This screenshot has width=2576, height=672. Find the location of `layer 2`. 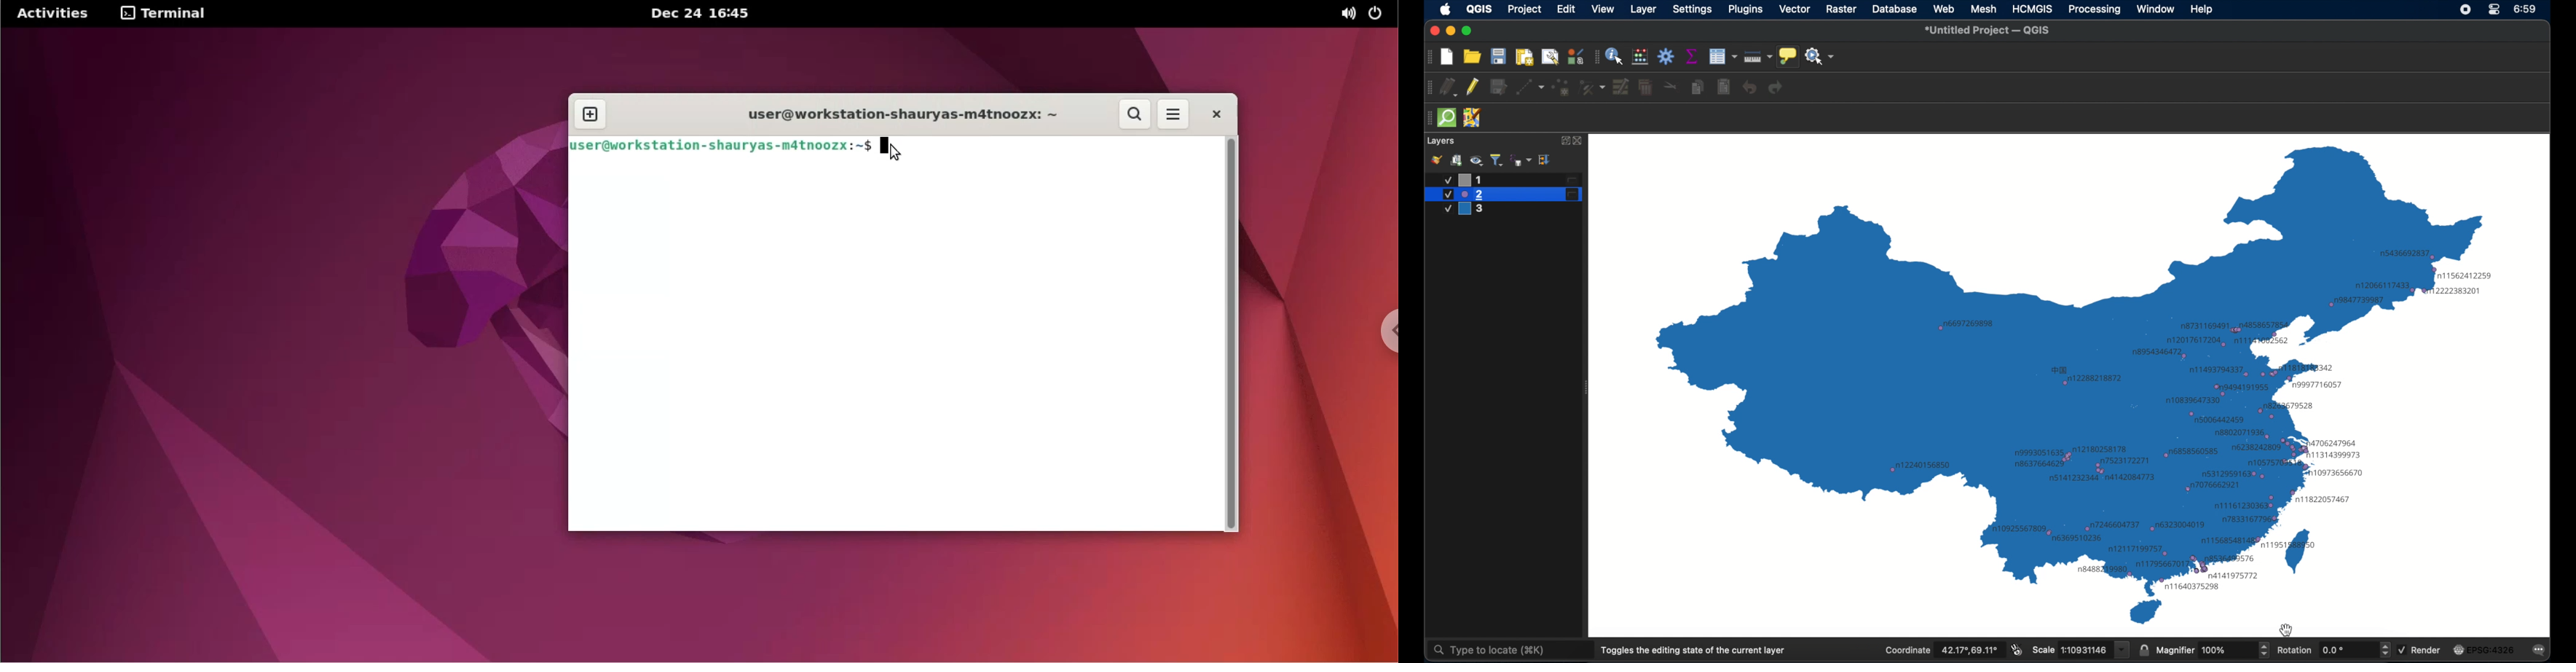

layer 2 is located at coordinates (1503, 195).